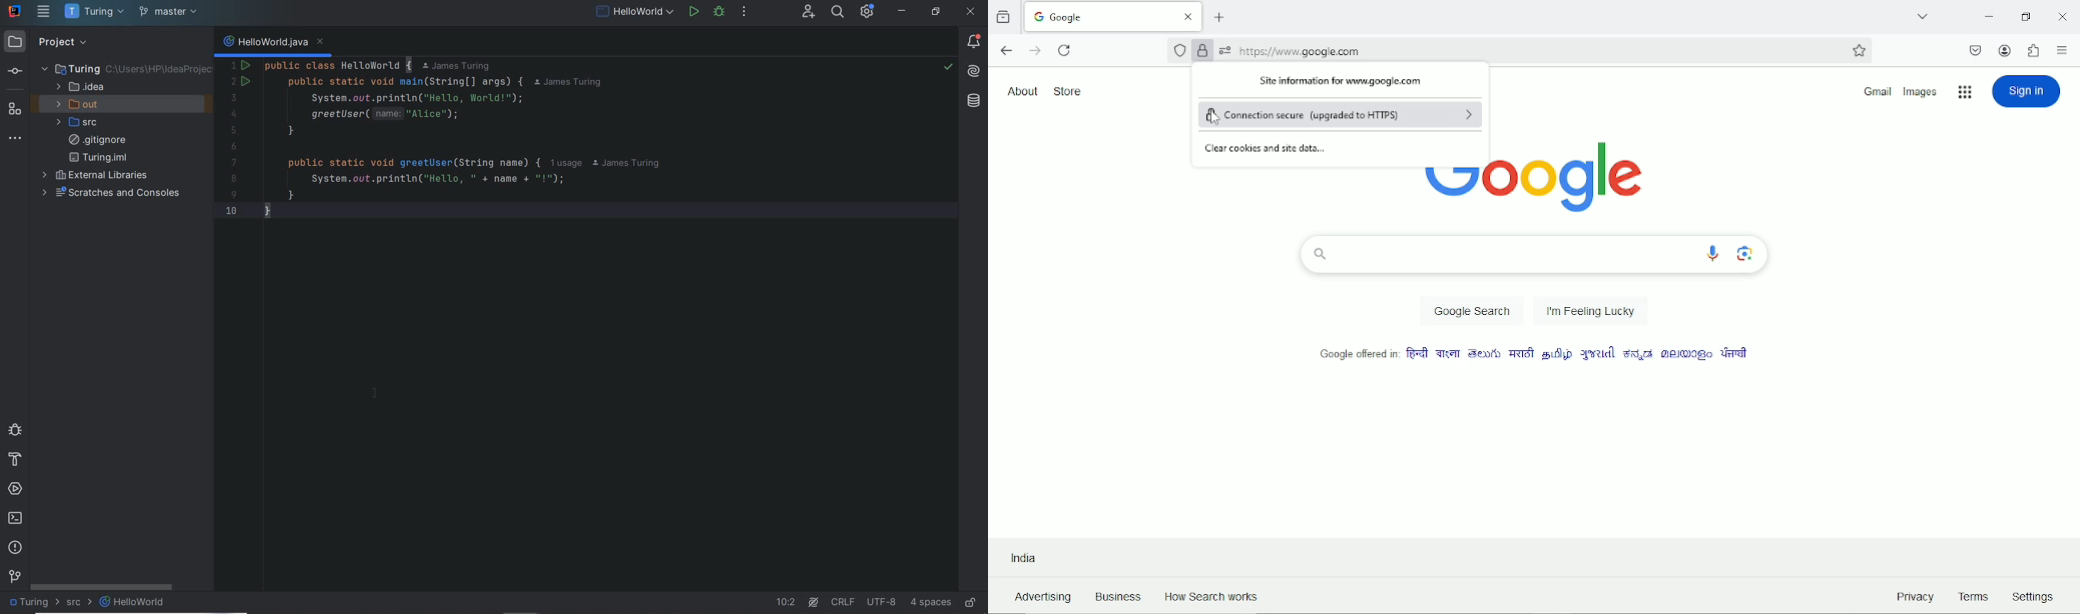  I want to click on How Search Works, so click(1219, 596).